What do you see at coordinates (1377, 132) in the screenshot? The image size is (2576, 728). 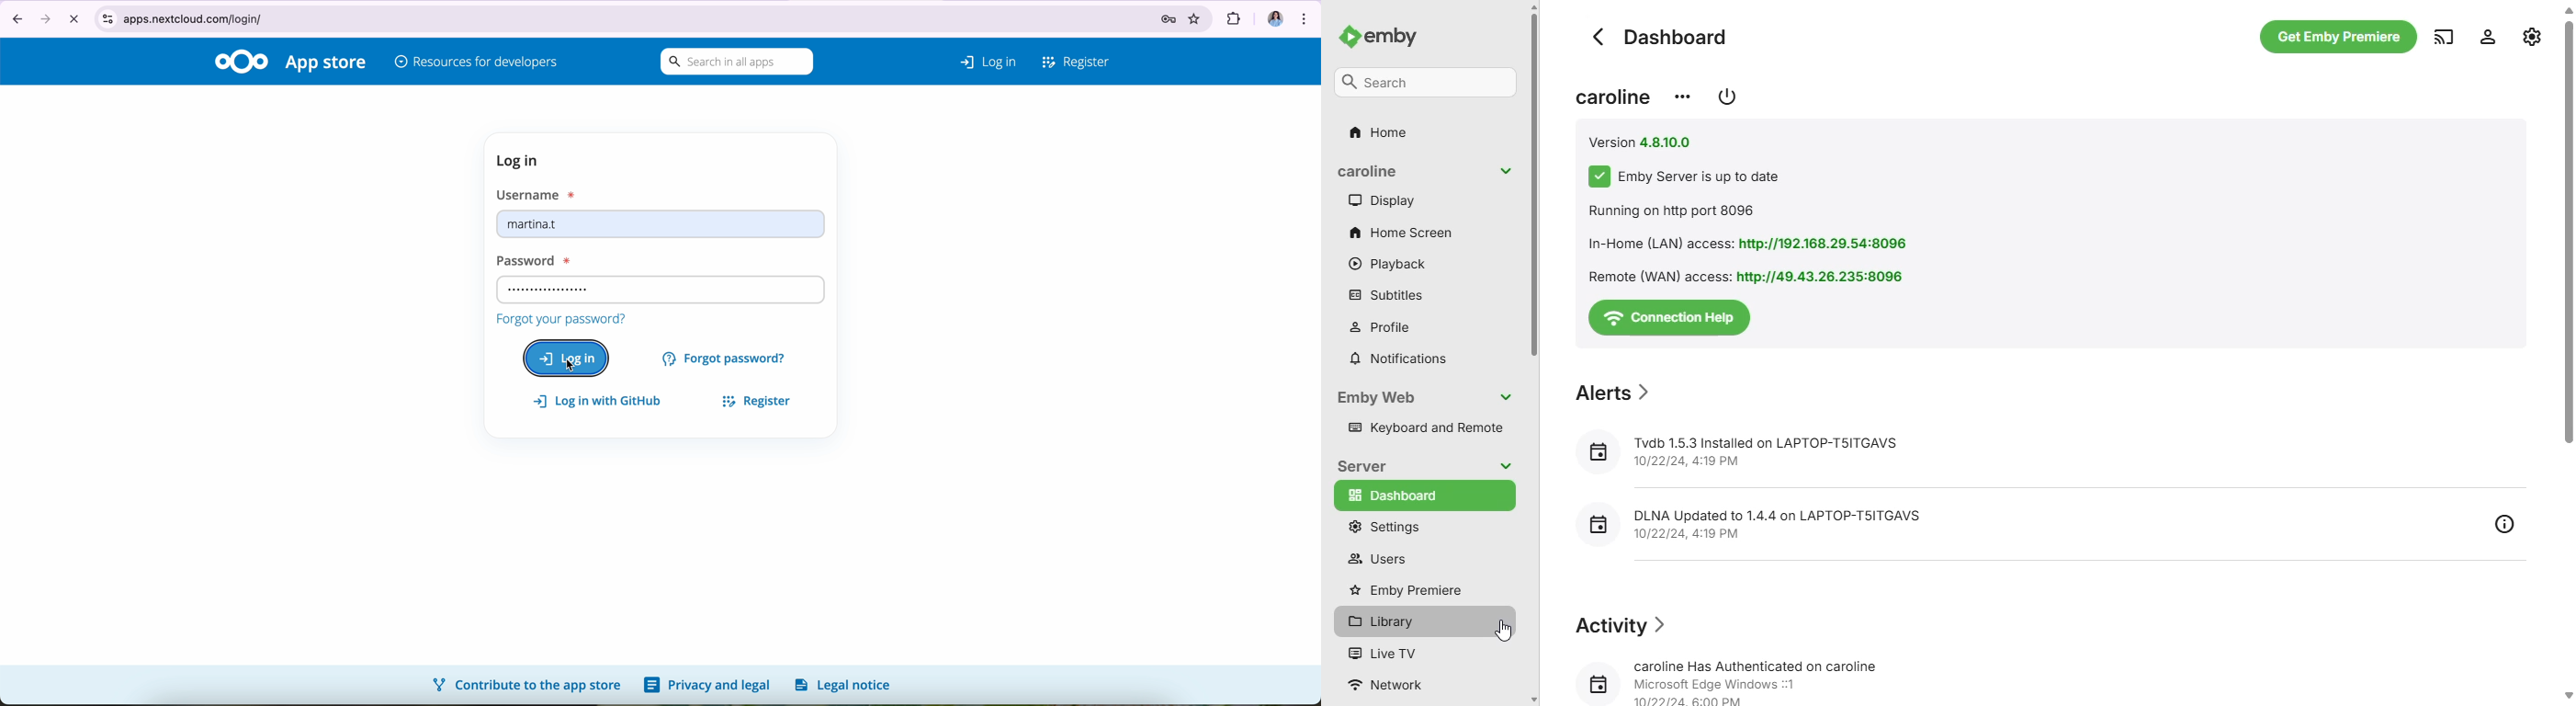 I see `home` at bounding box center [1377, 132].